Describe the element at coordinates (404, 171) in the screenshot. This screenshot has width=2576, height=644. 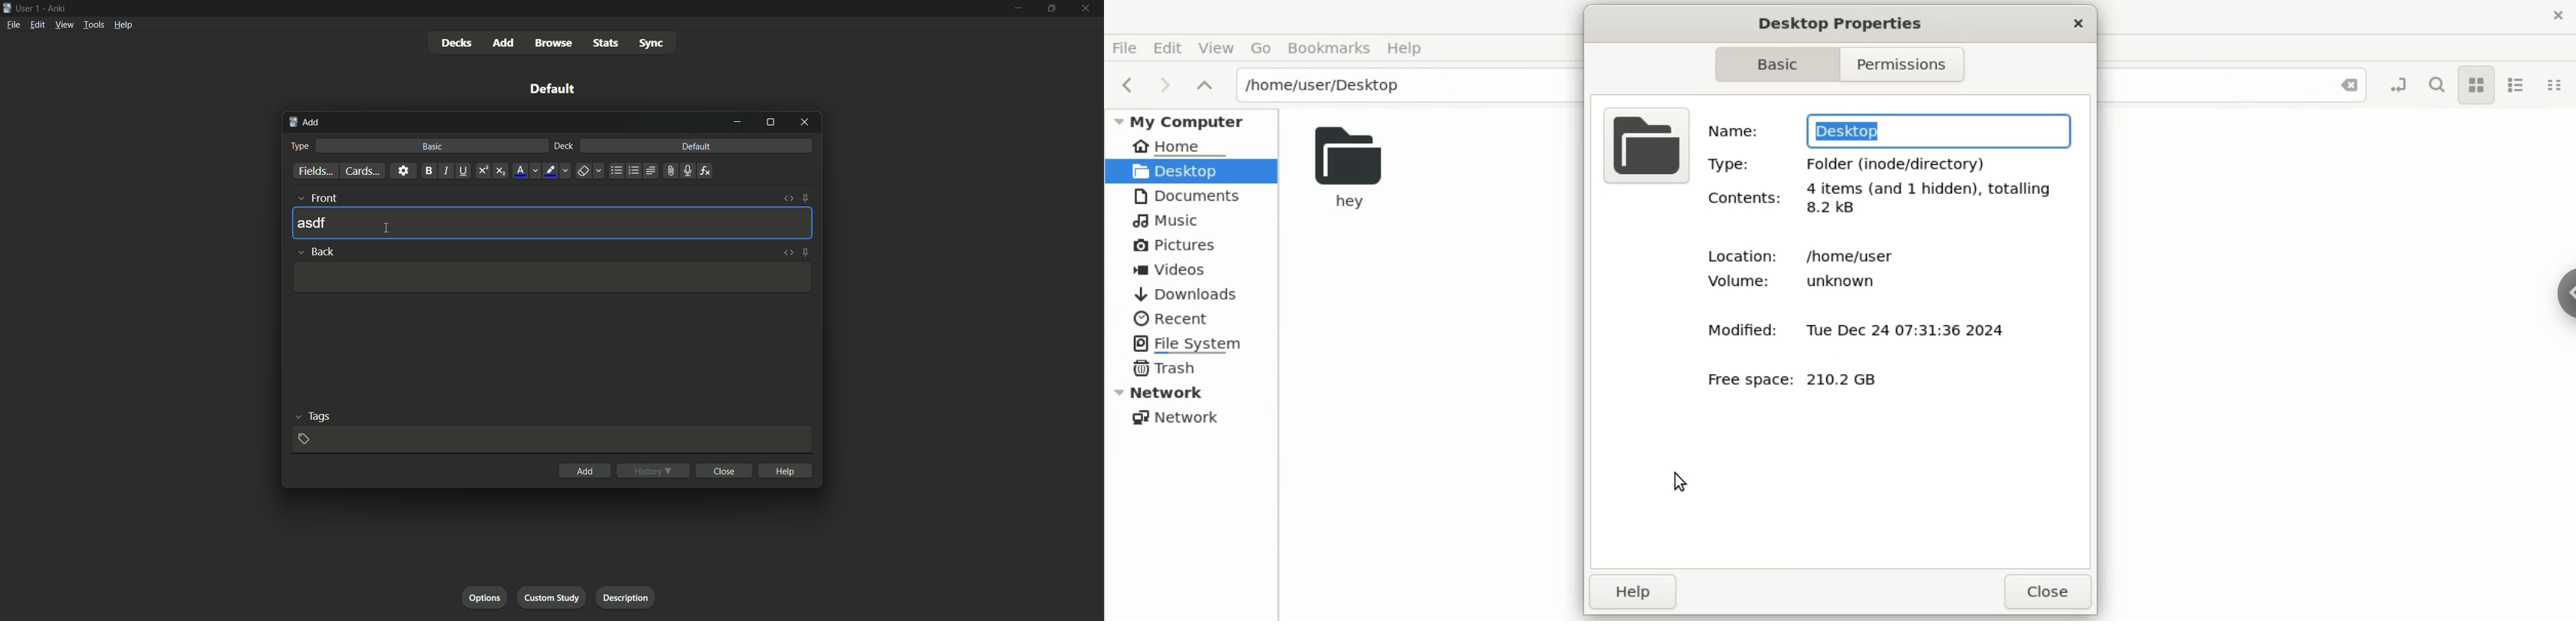
I see `settings` at that location.